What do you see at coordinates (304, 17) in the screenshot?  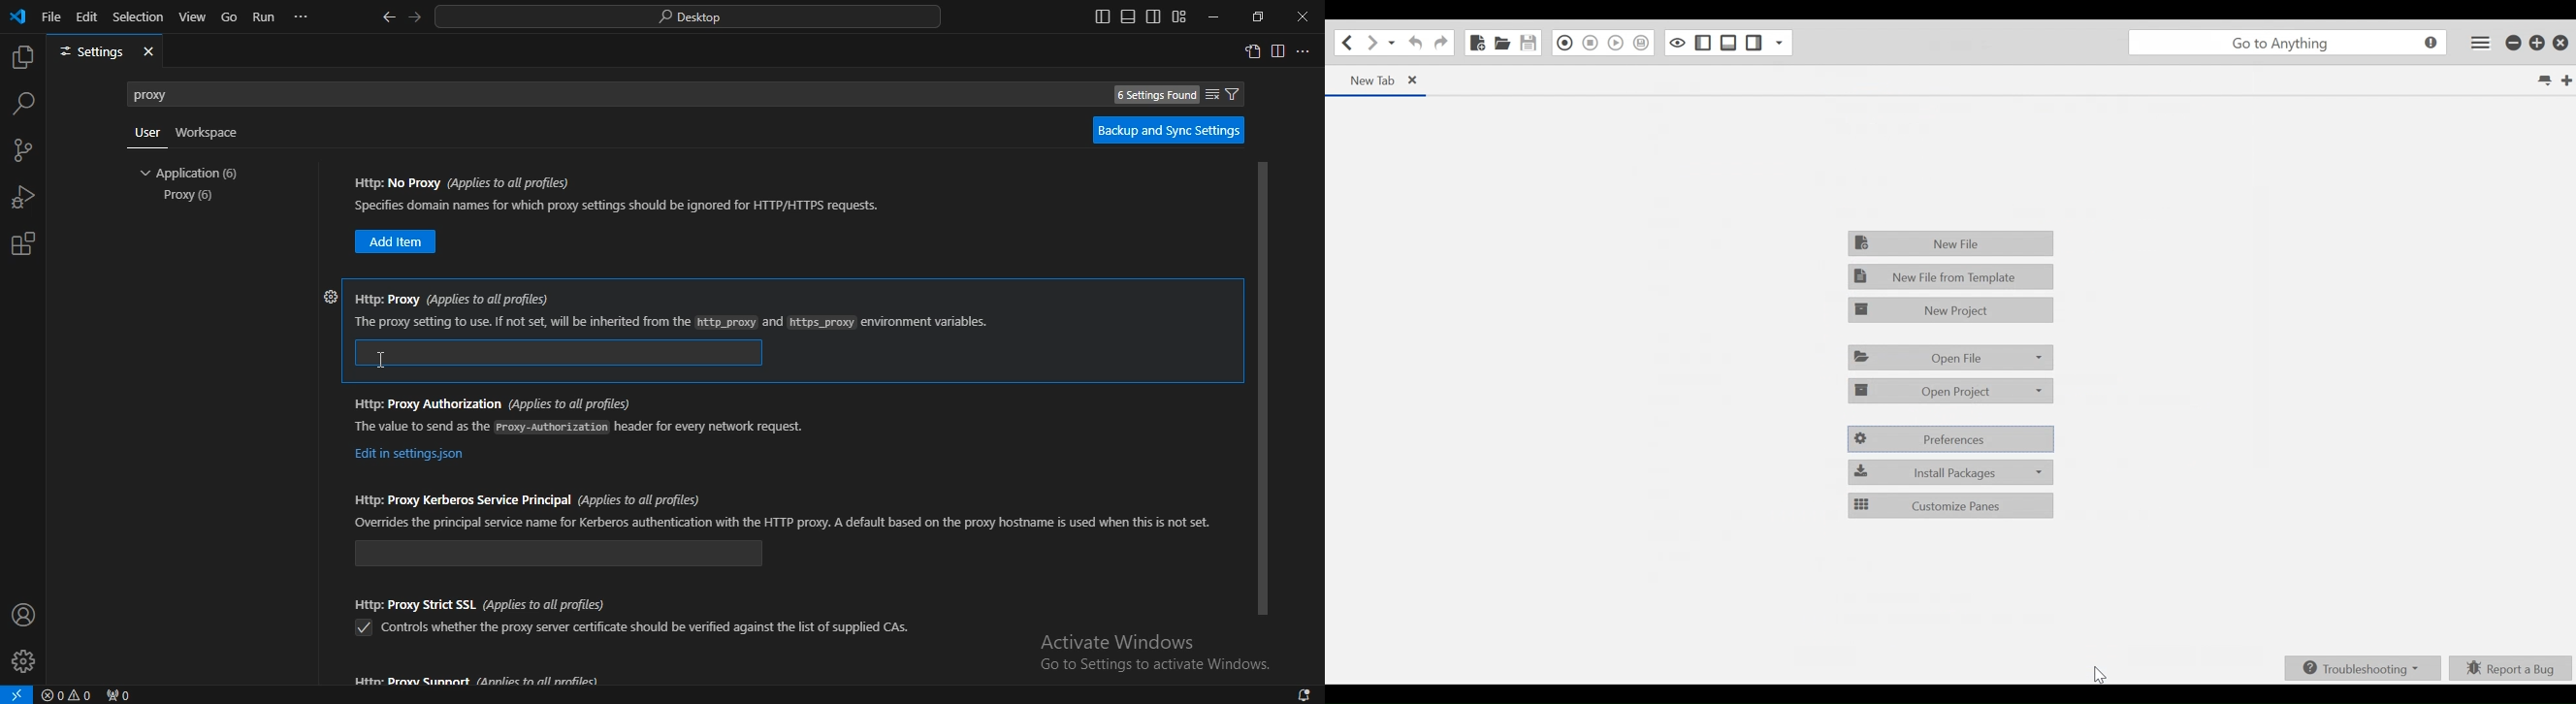 I see `...` at bounding box center [304, 17].